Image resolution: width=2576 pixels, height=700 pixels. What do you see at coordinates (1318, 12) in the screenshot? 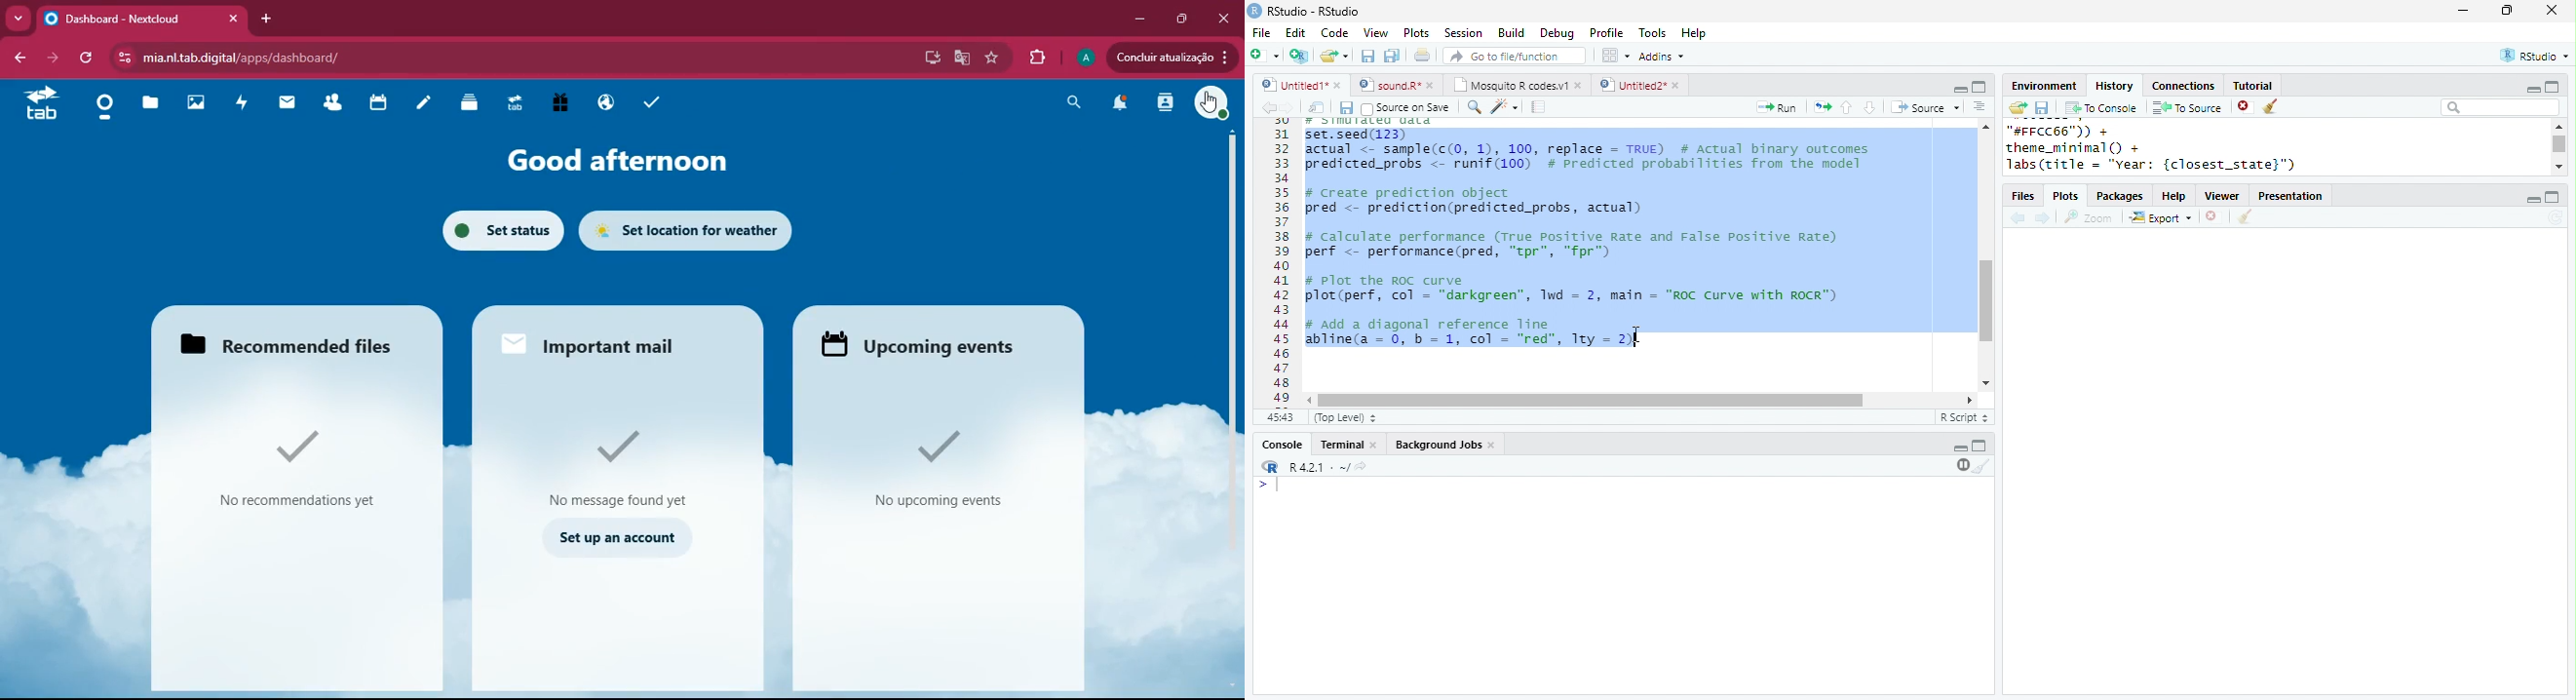
I see `RStudio-RStudio` at bounding box center [1318, 12].